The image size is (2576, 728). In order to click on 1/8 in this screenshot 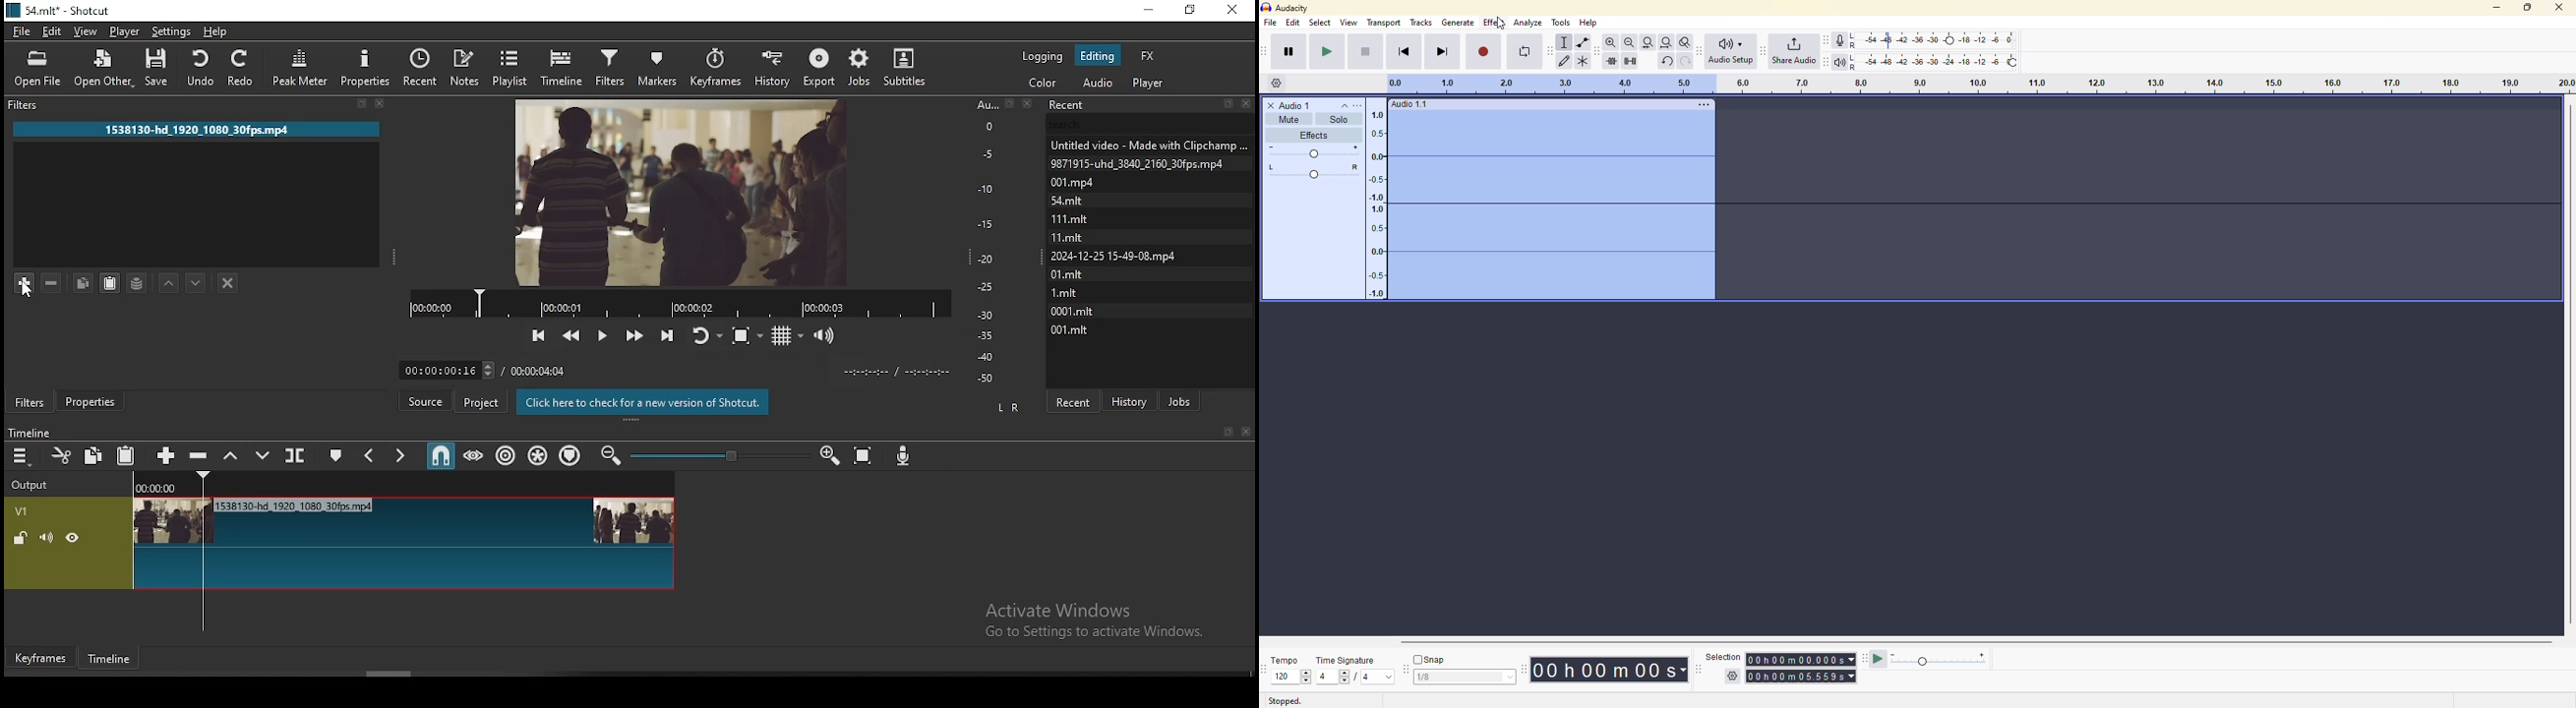, I will do `click(1436, 678)`.